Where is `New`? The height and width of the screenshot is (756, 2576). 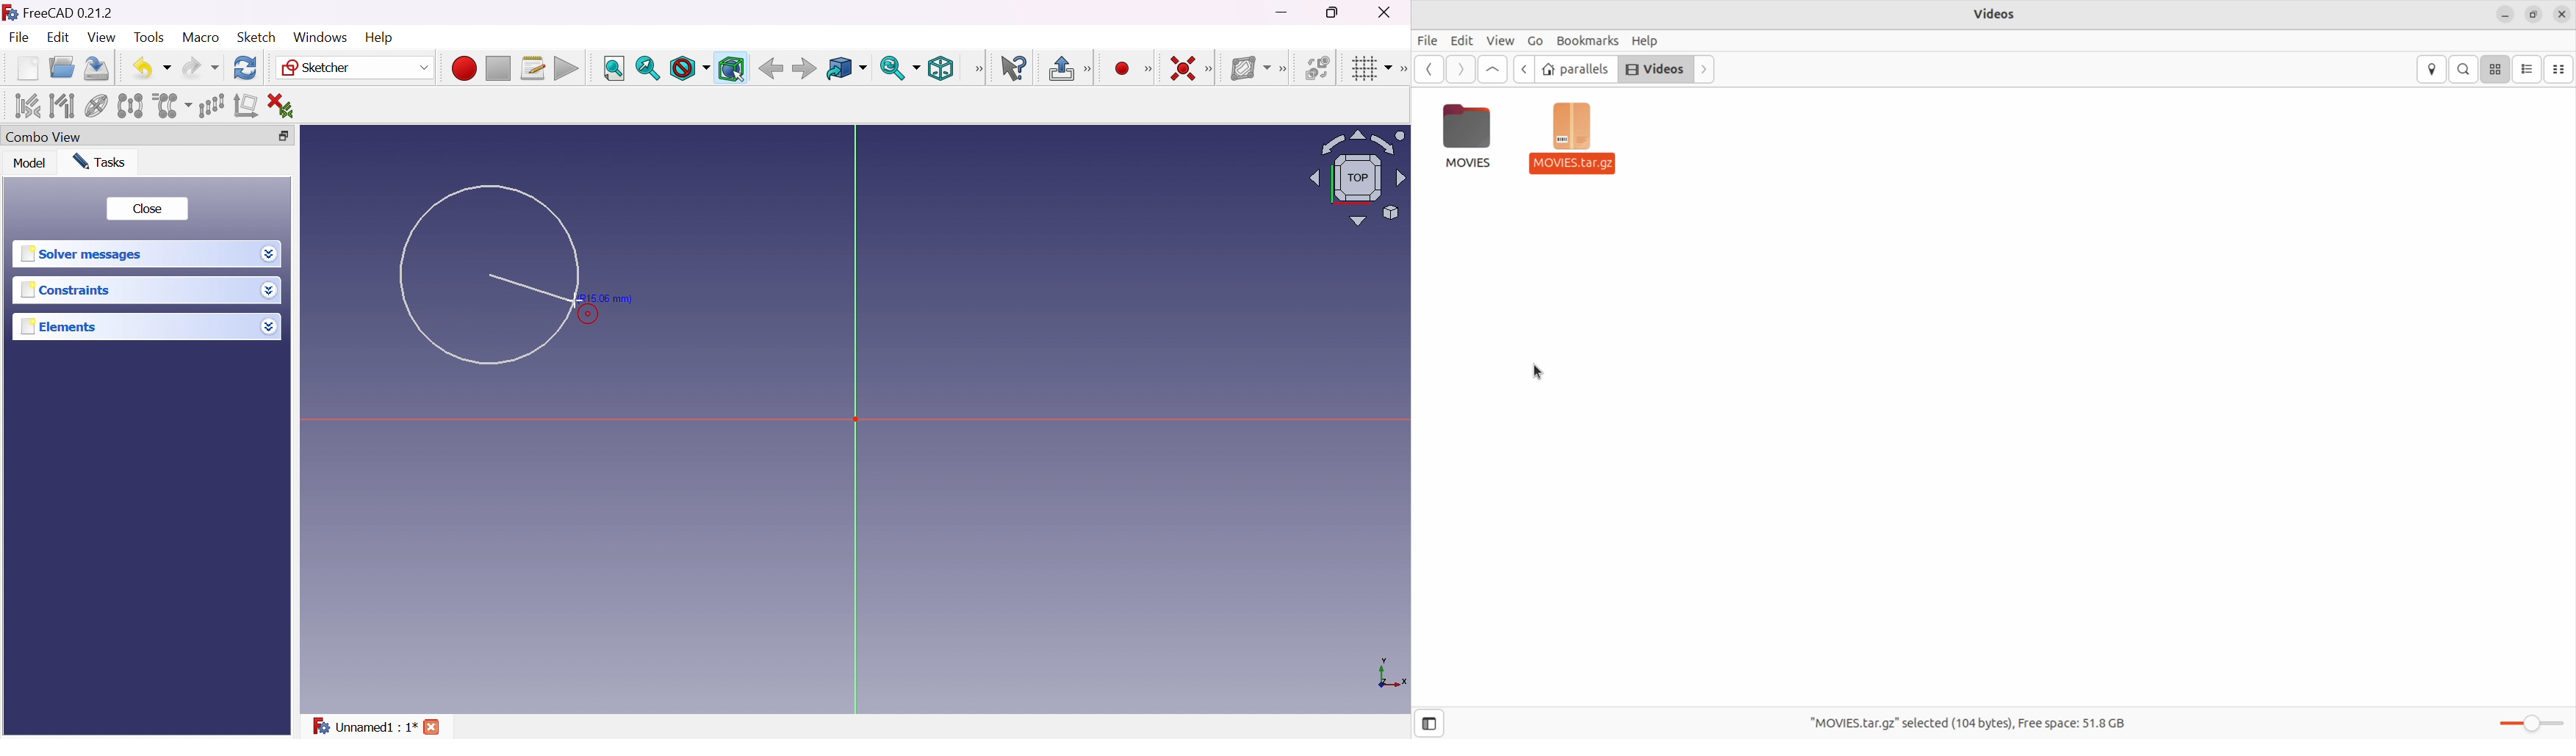 New is located at coordinates (28, 68).